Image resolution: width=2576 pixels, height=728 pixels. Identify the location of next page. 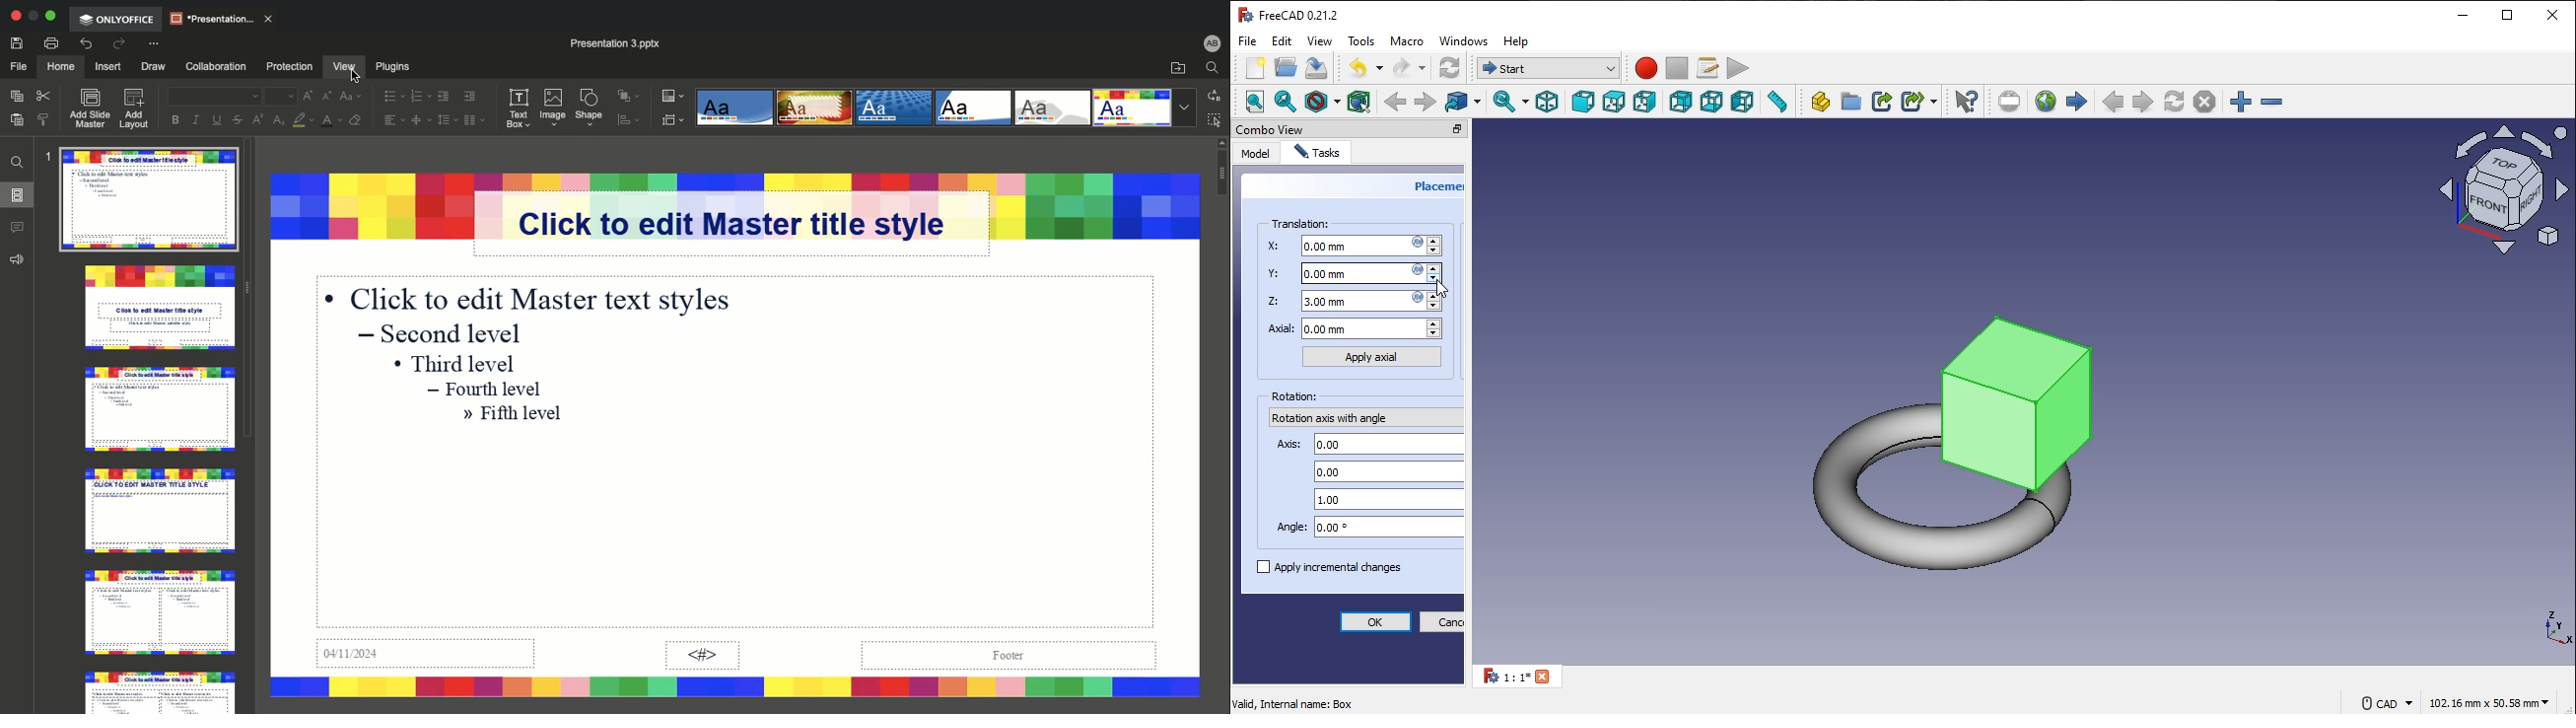
(2143, 102).